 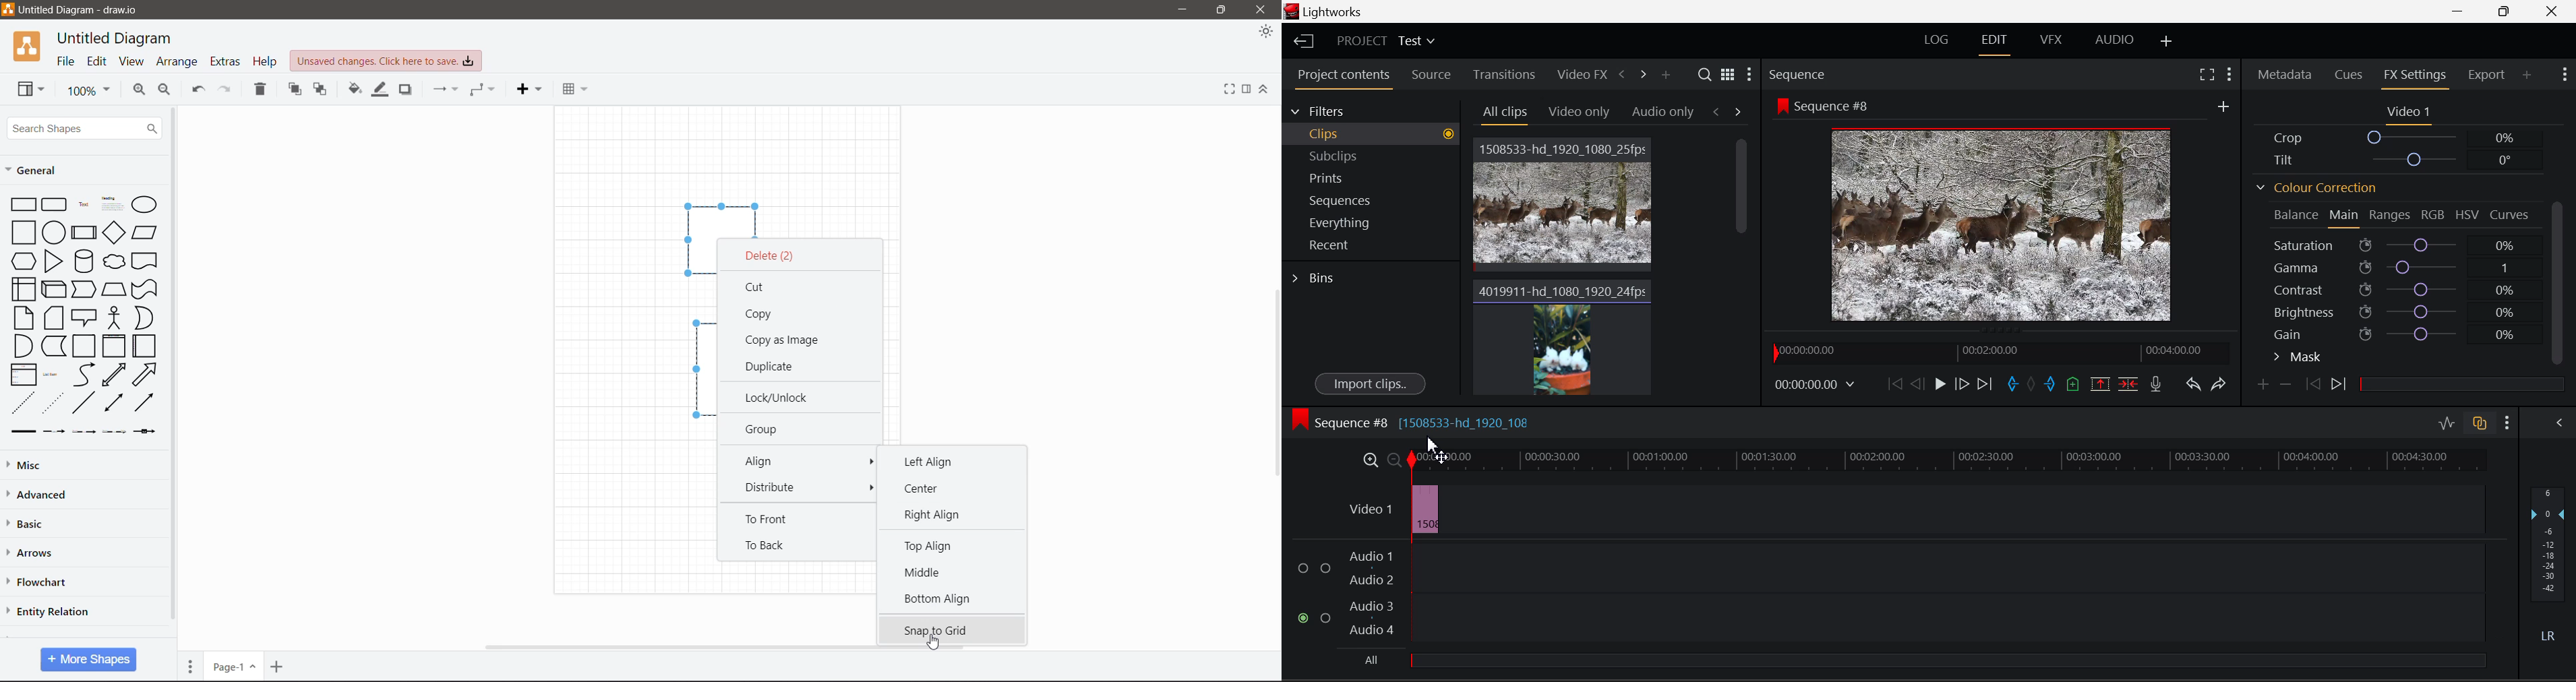 What do you see at coordinates (2511, 214) in the screenshot?
I see `Curves` at bounding box center [2511, 214].